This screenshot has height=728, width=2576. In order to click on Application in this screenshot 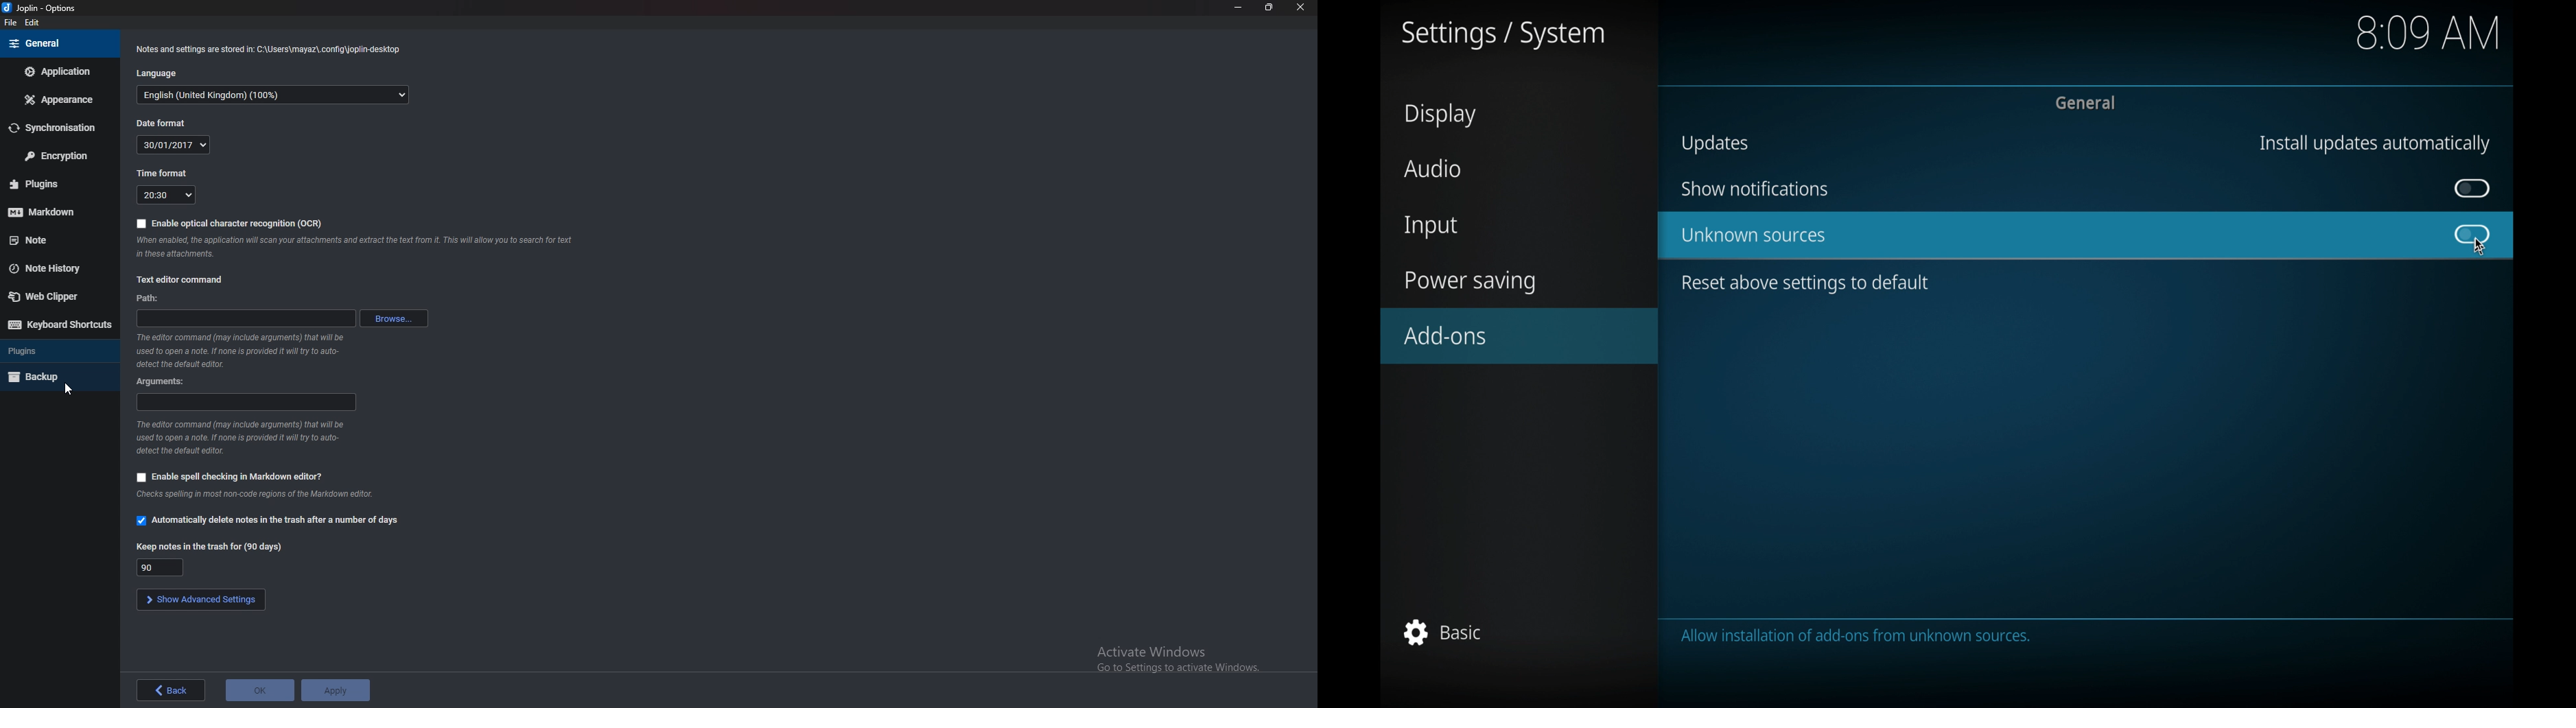, I will do `click(59, 72)`.